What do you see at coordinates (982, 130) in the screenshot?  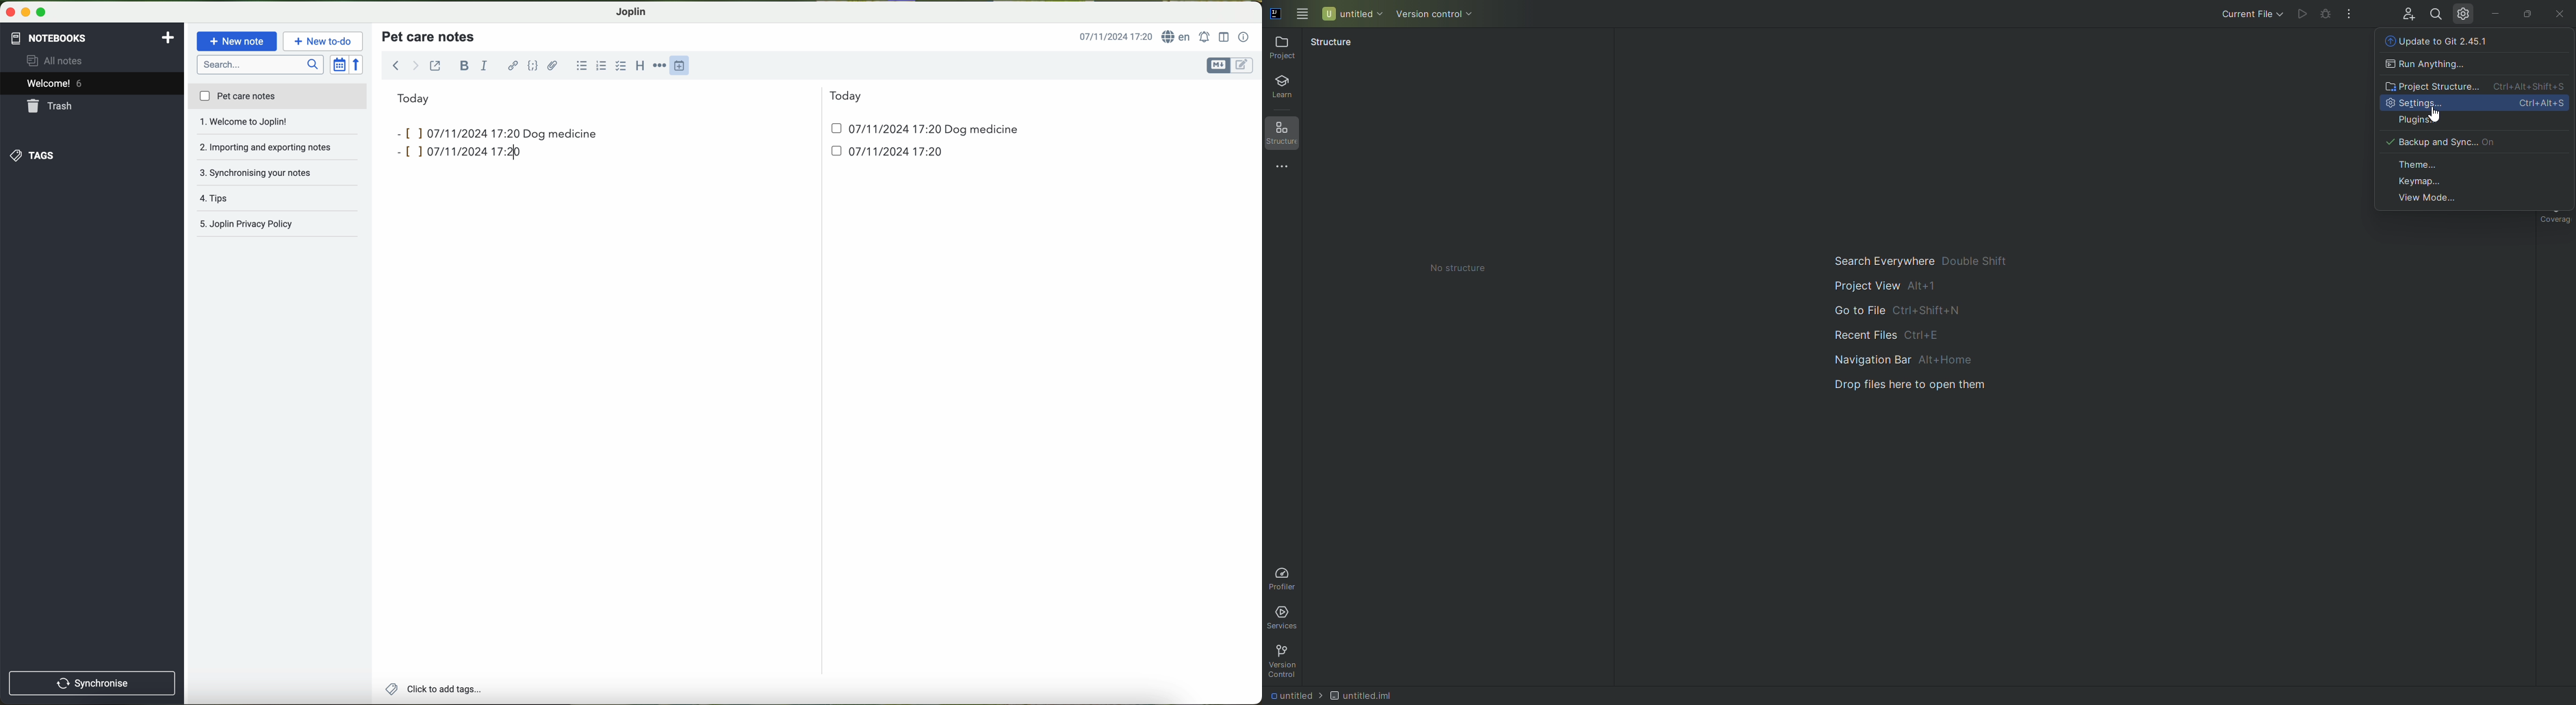 I see `dog medicine` at bounding box center [982, 130].